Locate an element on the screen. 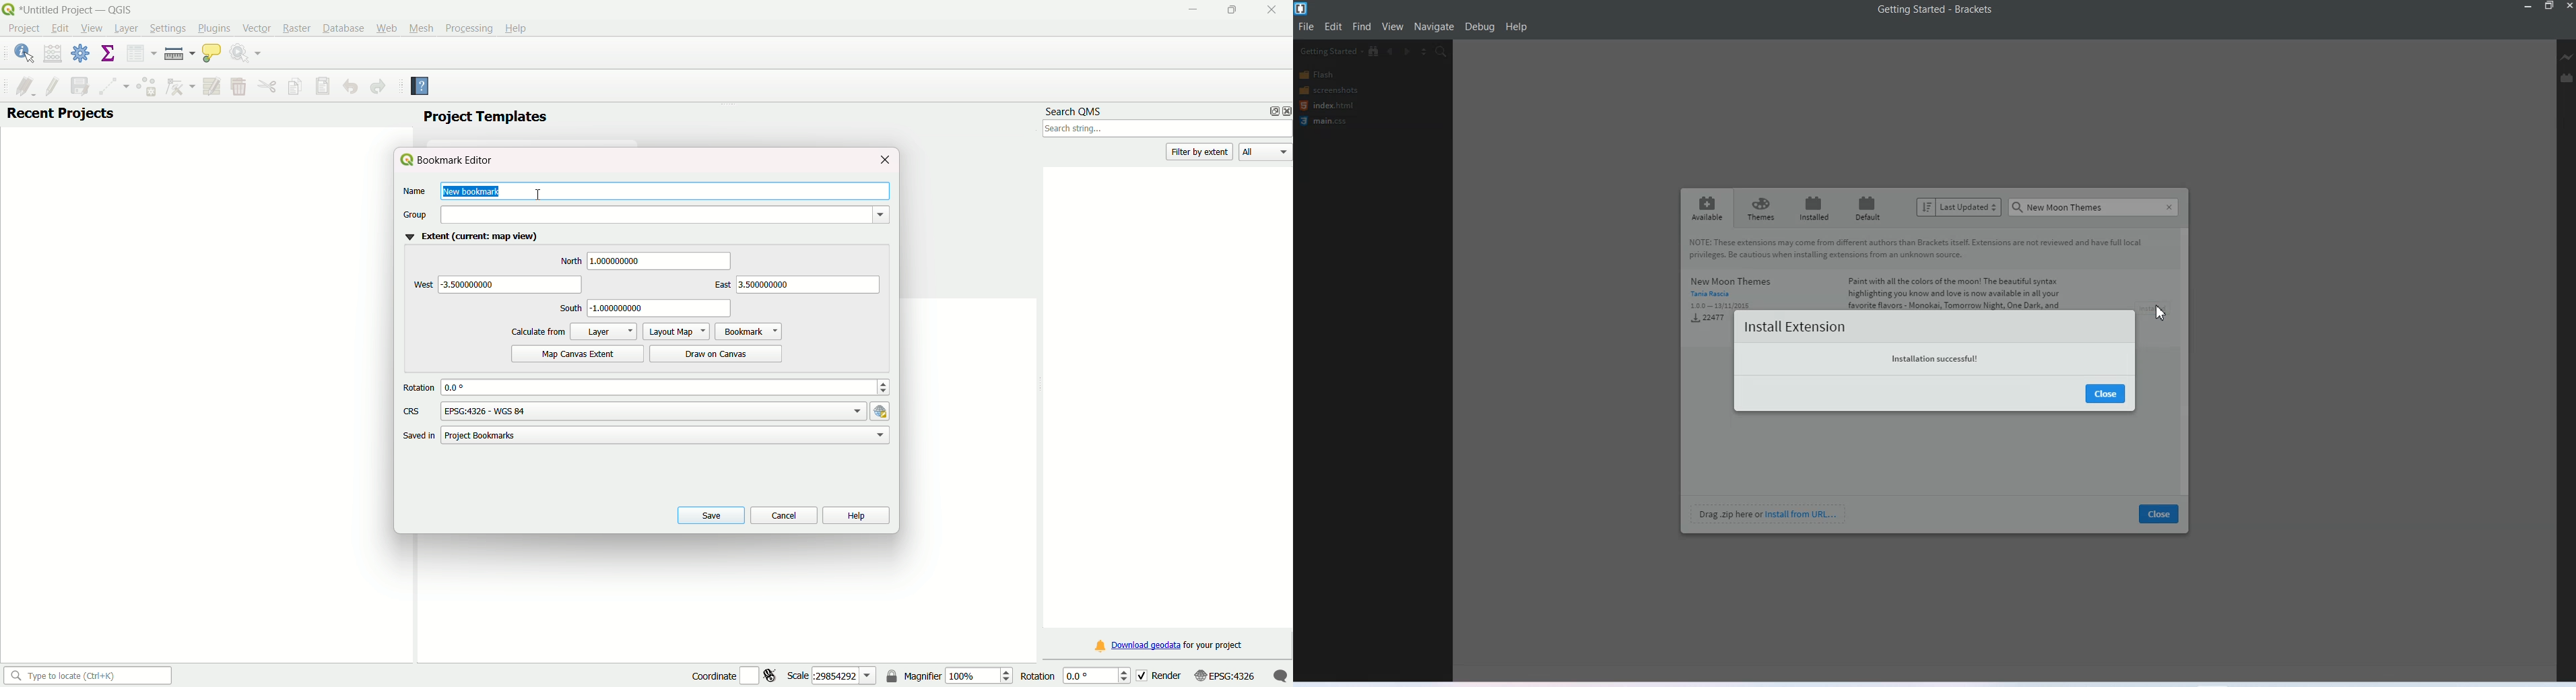 The height and width of the screenshot is (700, 2576). Vertical scroll bar is located at coordinates (2186, 359).